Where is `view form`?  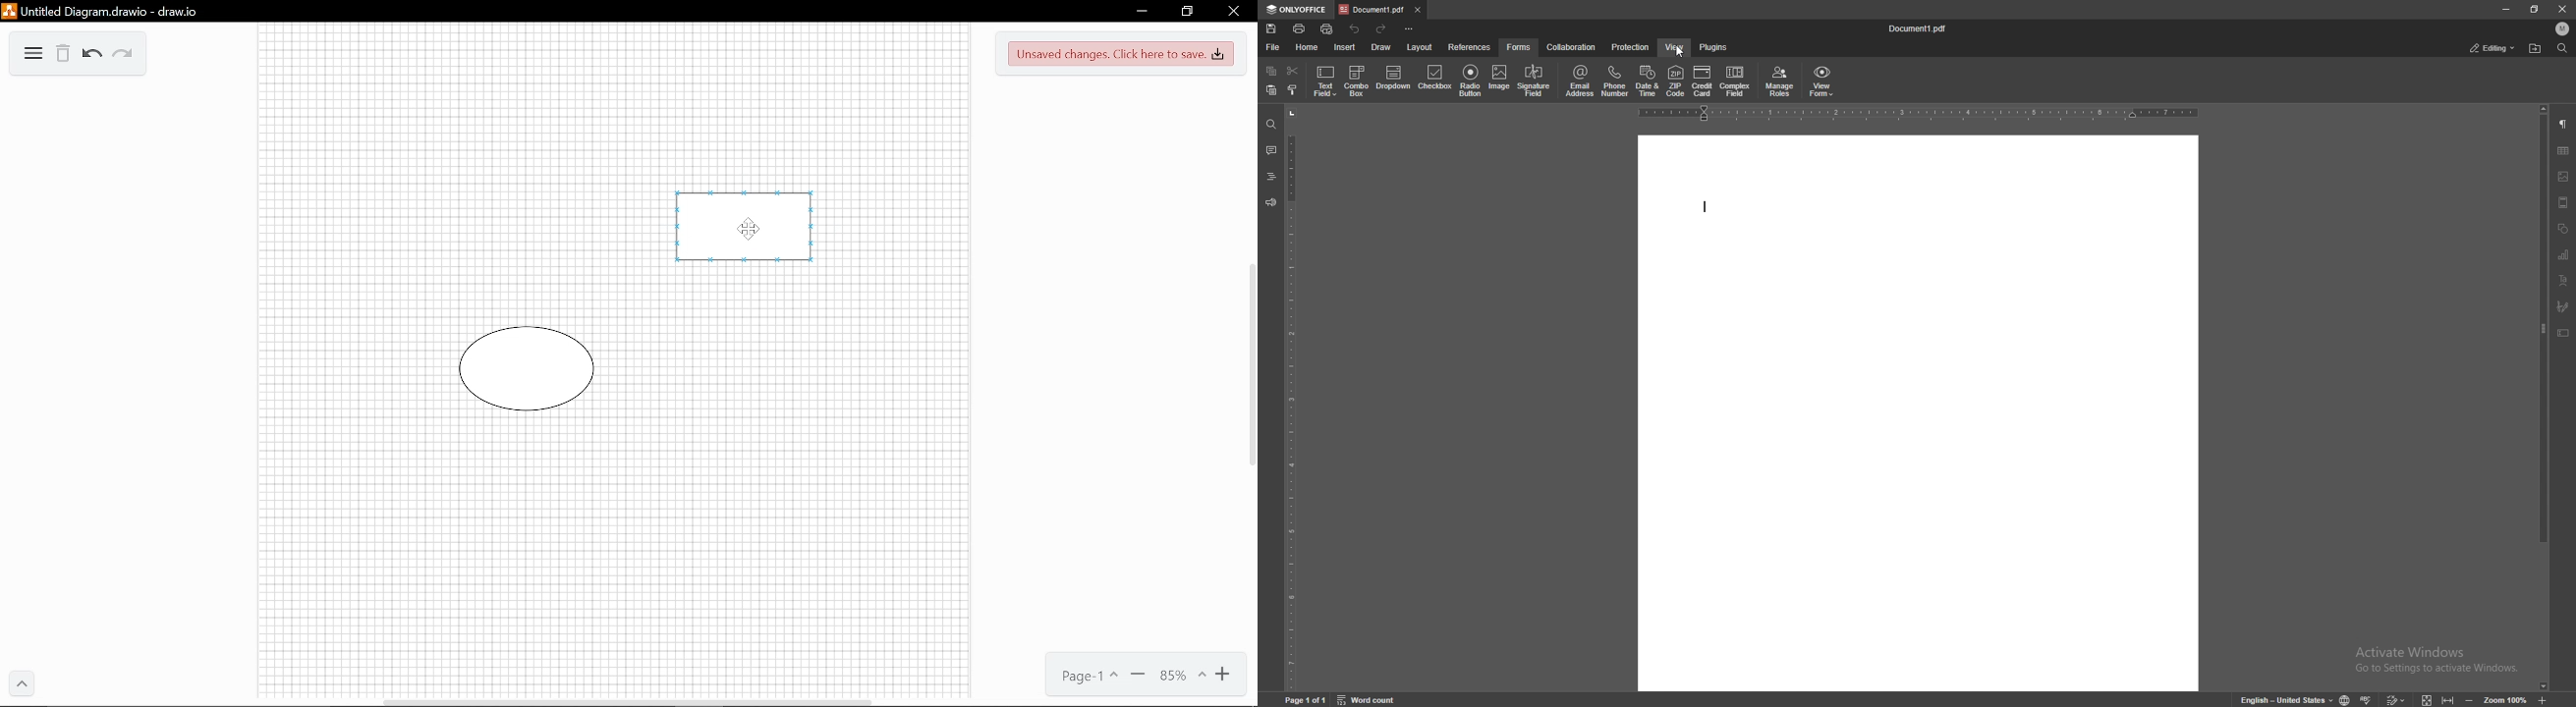 view form is located at coordinates (1823, 80).